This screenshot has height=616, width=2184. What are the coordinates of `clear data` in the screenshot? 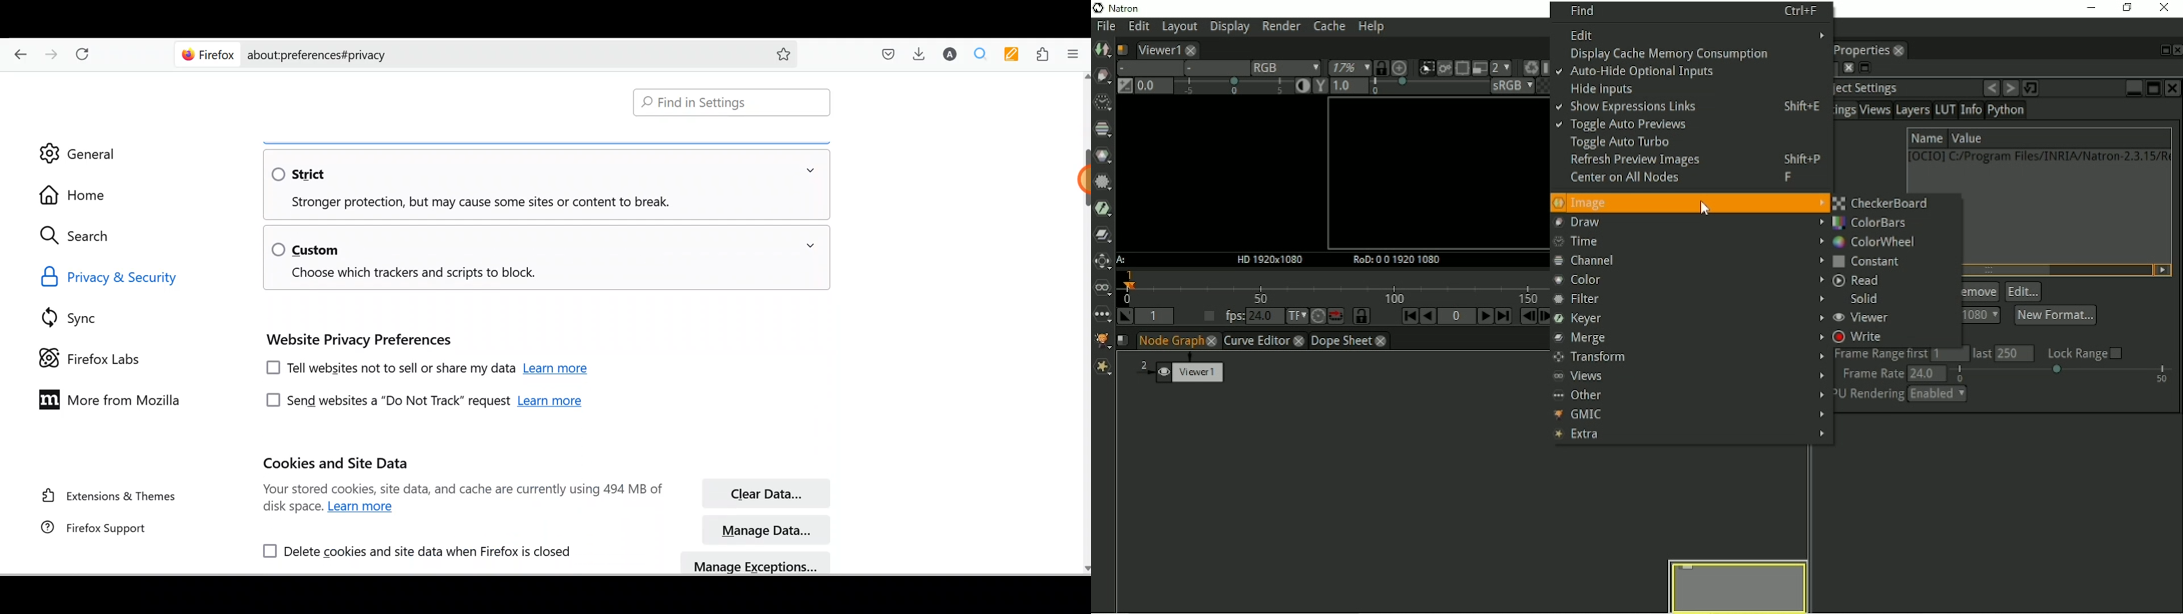 It's located at (770, 492).